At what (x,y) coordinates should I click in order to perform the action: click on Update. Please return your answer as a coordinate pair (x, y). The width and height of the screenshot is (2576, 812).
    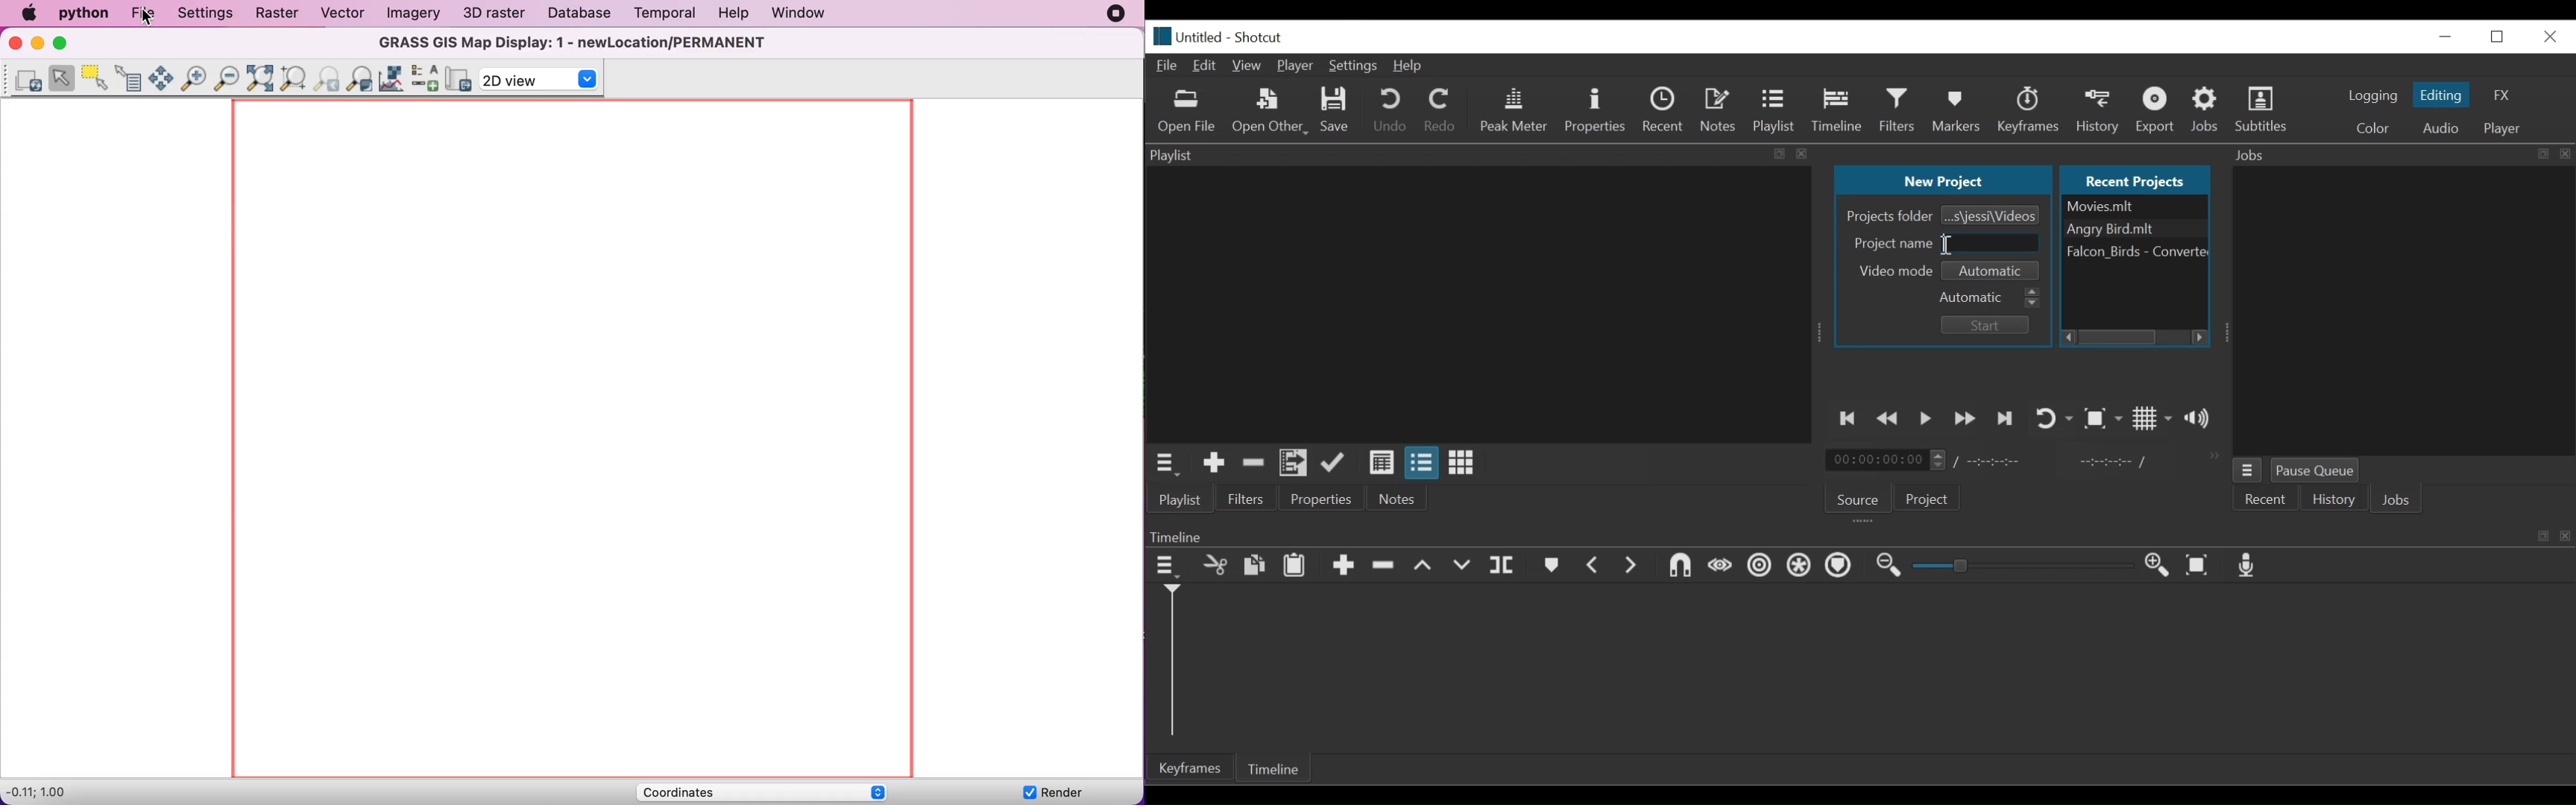
    Looking at the image, I should click on (1335, 464).